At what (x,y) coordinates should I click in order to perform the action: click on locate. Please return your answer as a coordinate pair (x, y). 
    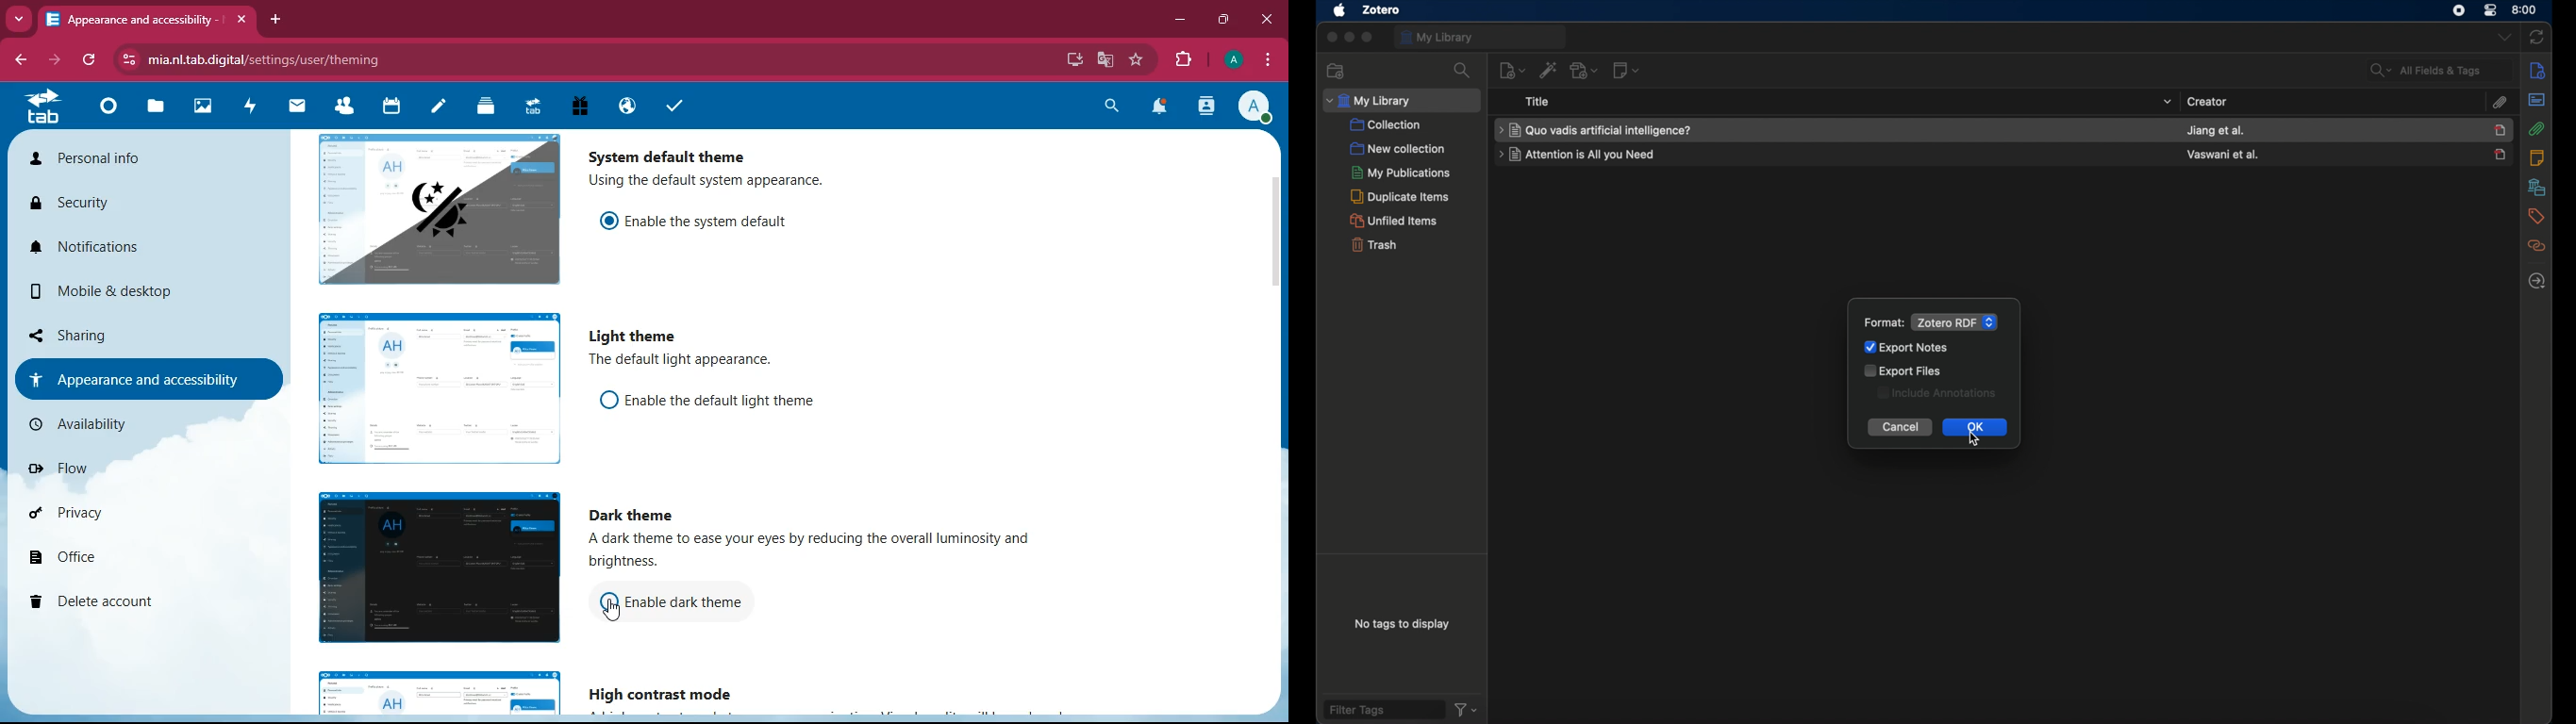
    Looking at the image, I should click on (2537, 281).